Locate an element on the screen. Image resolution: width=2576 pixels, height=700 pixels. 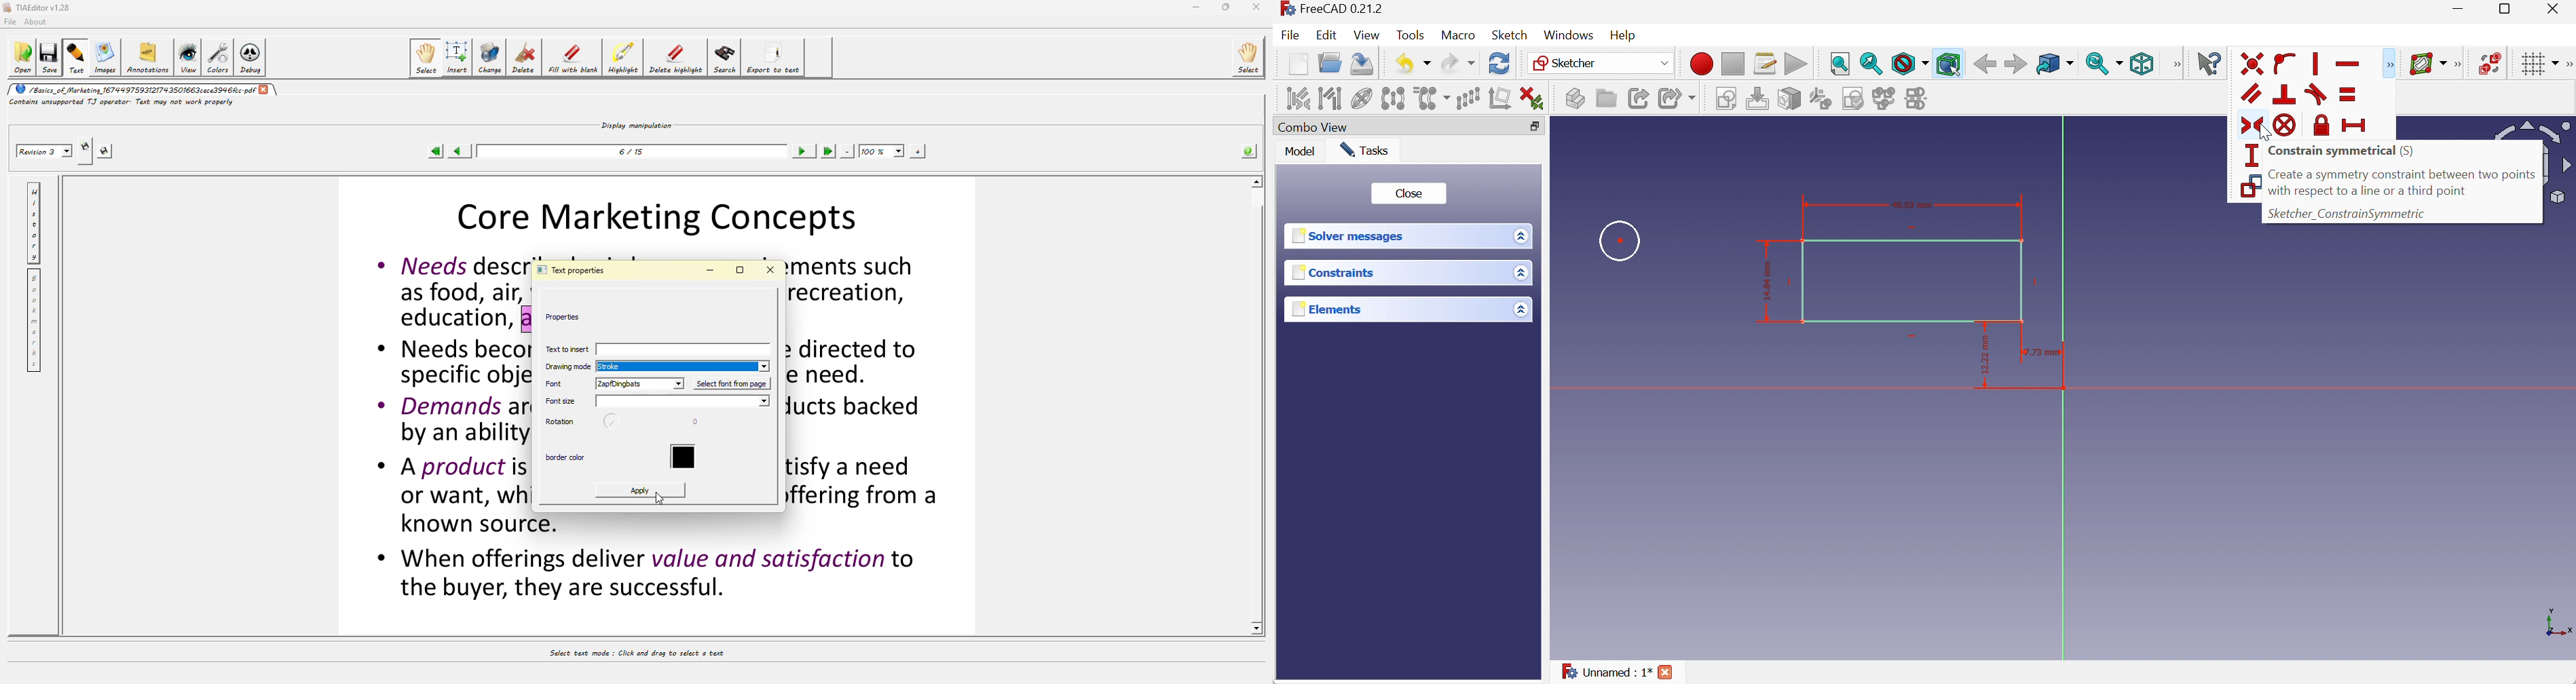
Constrain symmetrical is located at coordinates (2342, 151).